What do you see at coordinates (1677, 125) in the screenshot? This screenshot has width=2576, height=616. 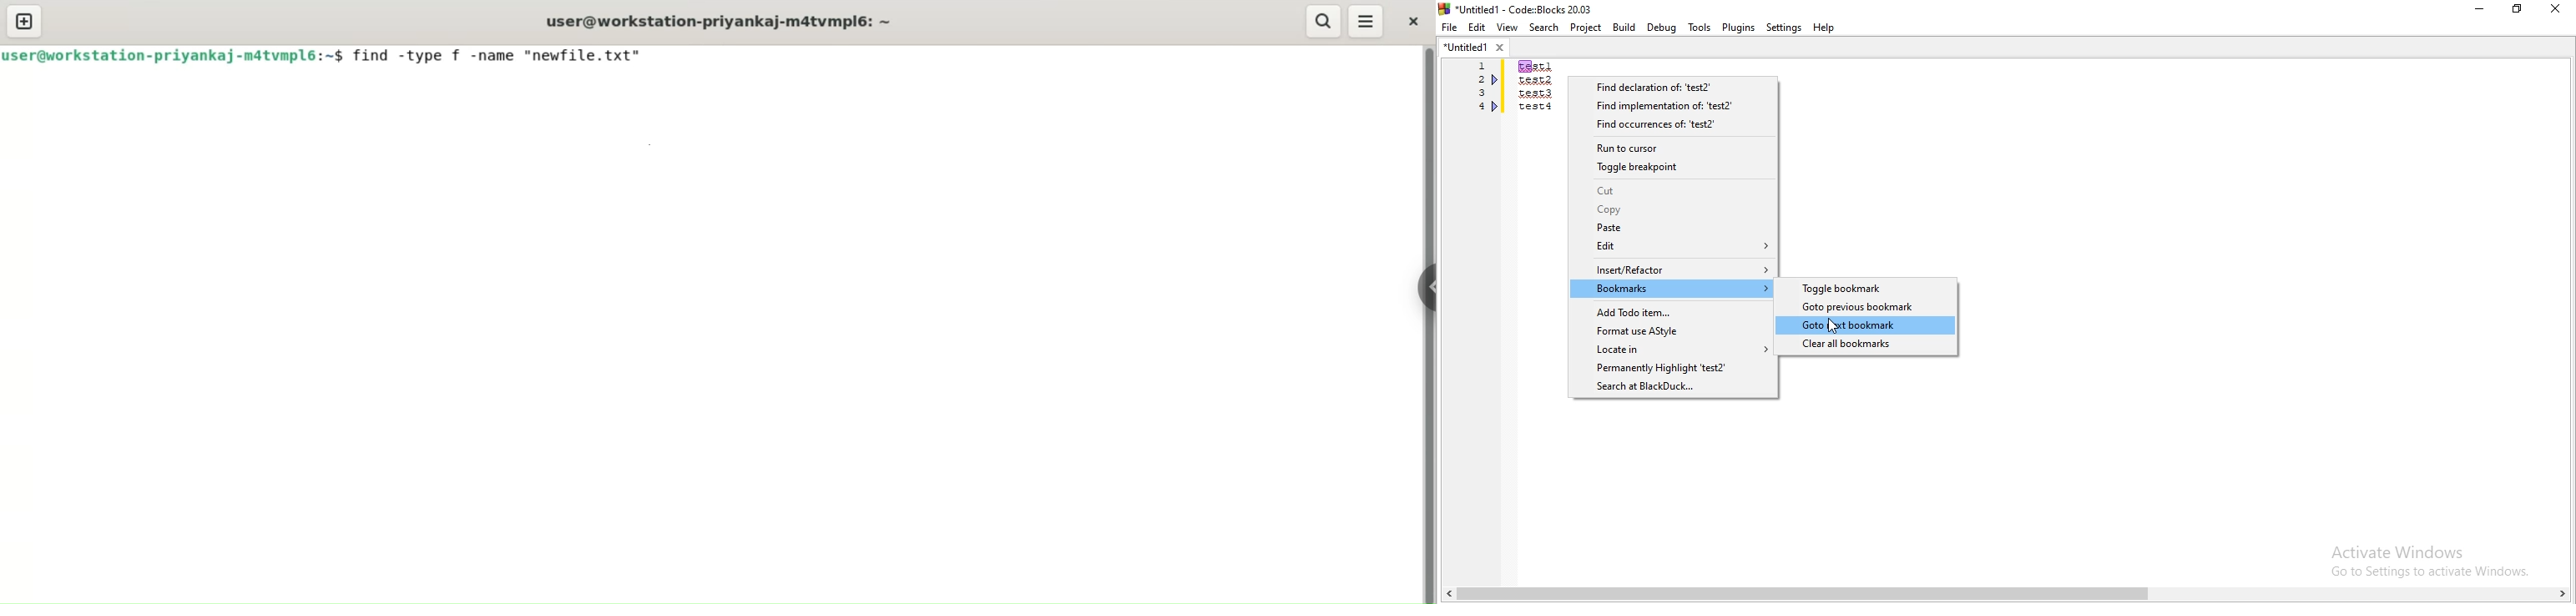 I see `Find occurrences of: 'test2'` at bounding box center [1677, 125].